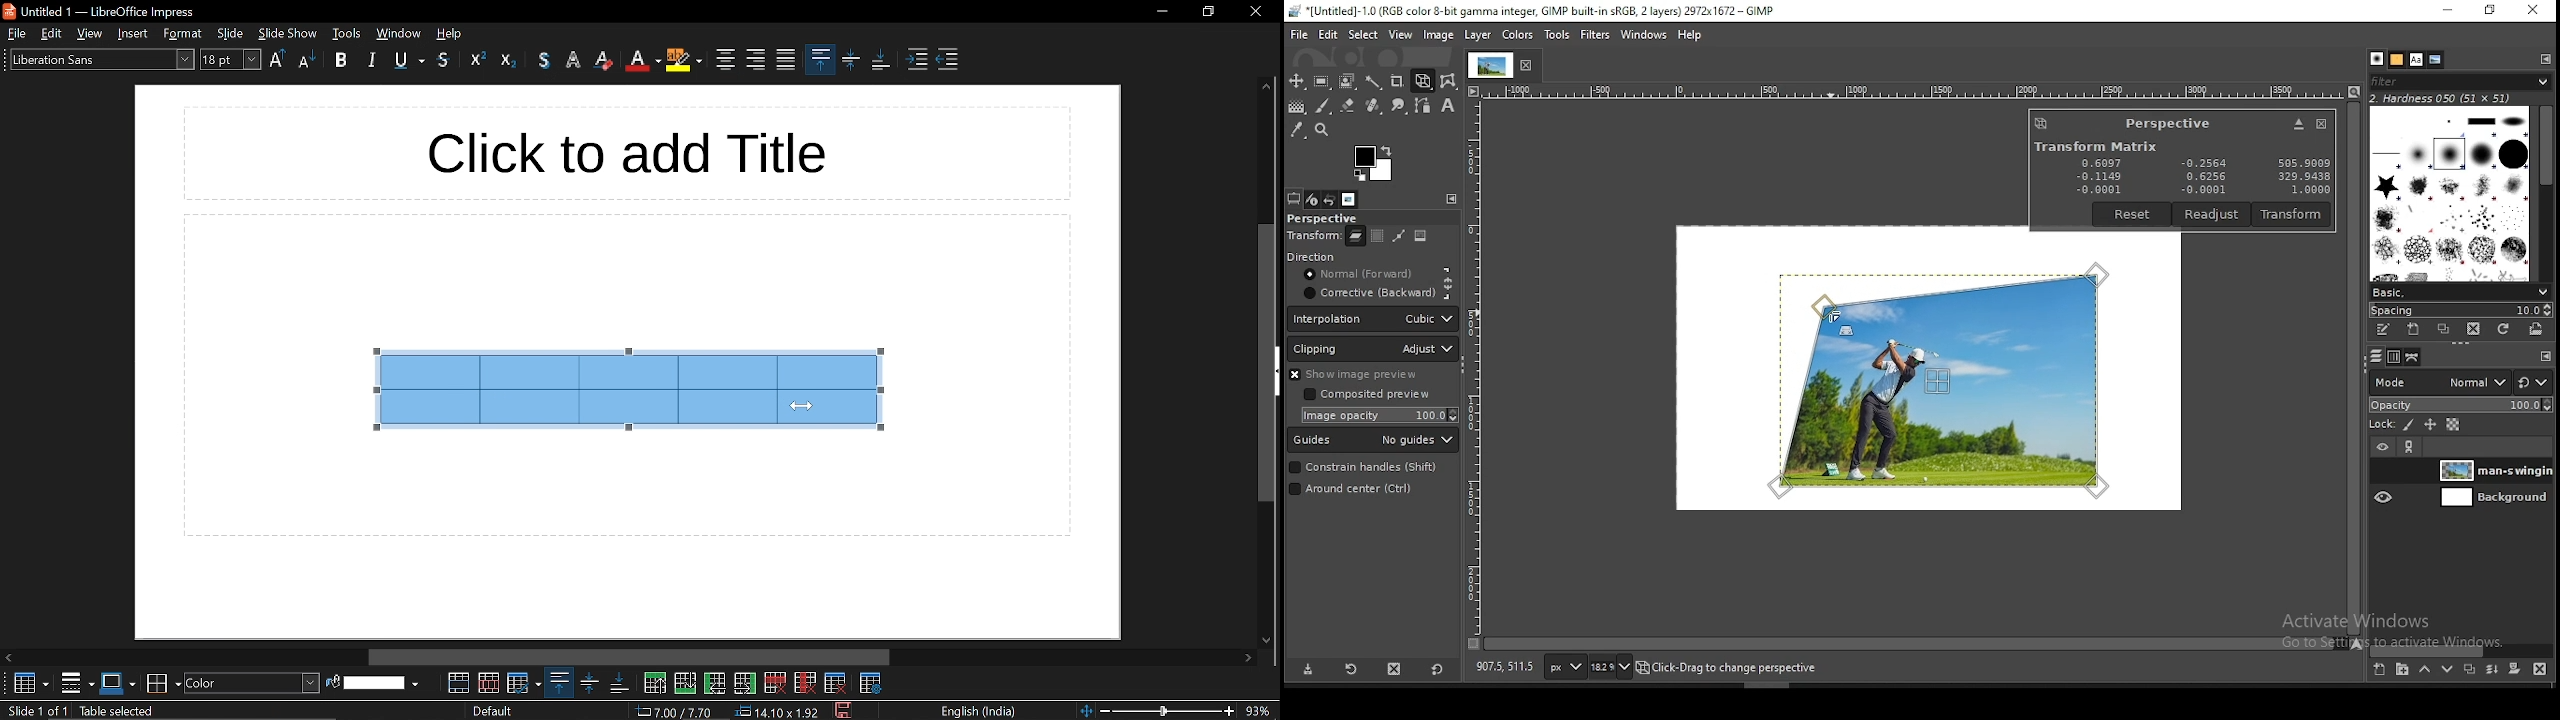  What do you see at coordinates (643, 61) in the screenshot?
I see `text color` at bounding box center [643, 61].